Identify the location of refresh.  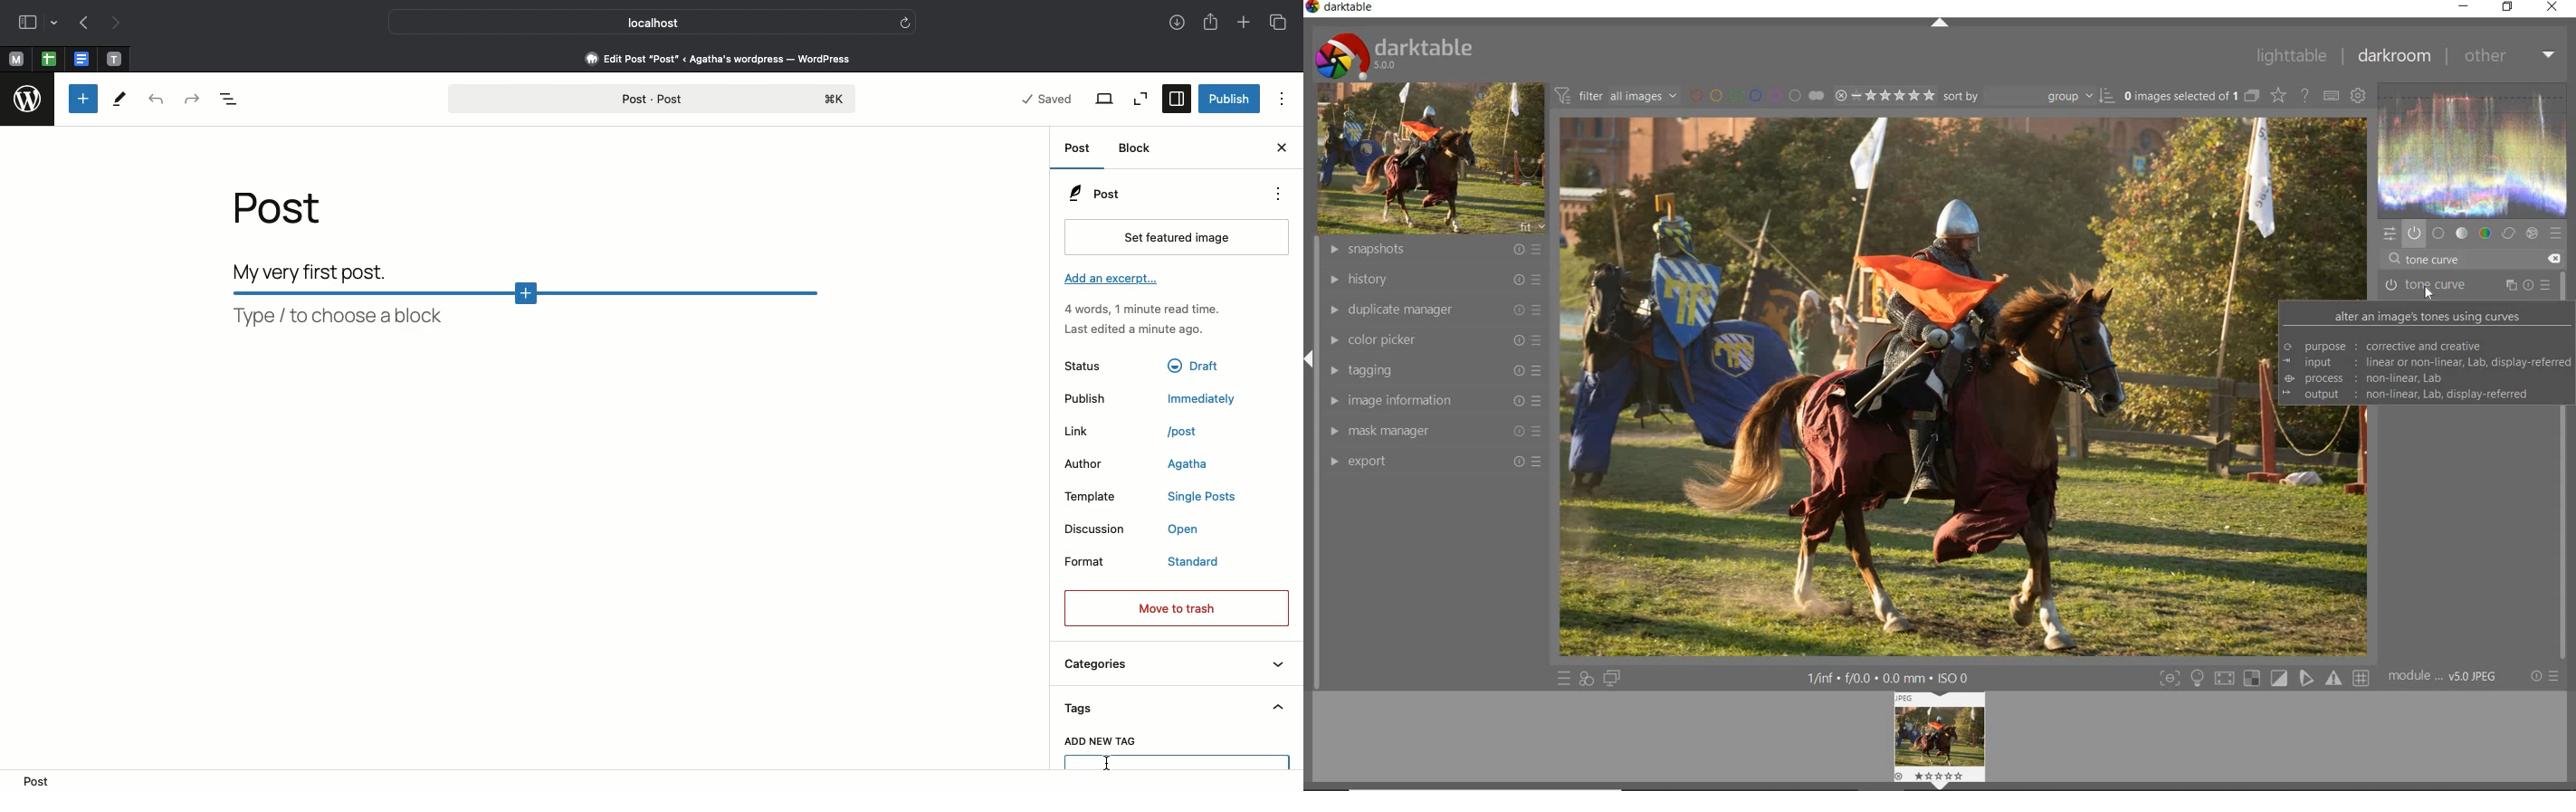
(905, 24).